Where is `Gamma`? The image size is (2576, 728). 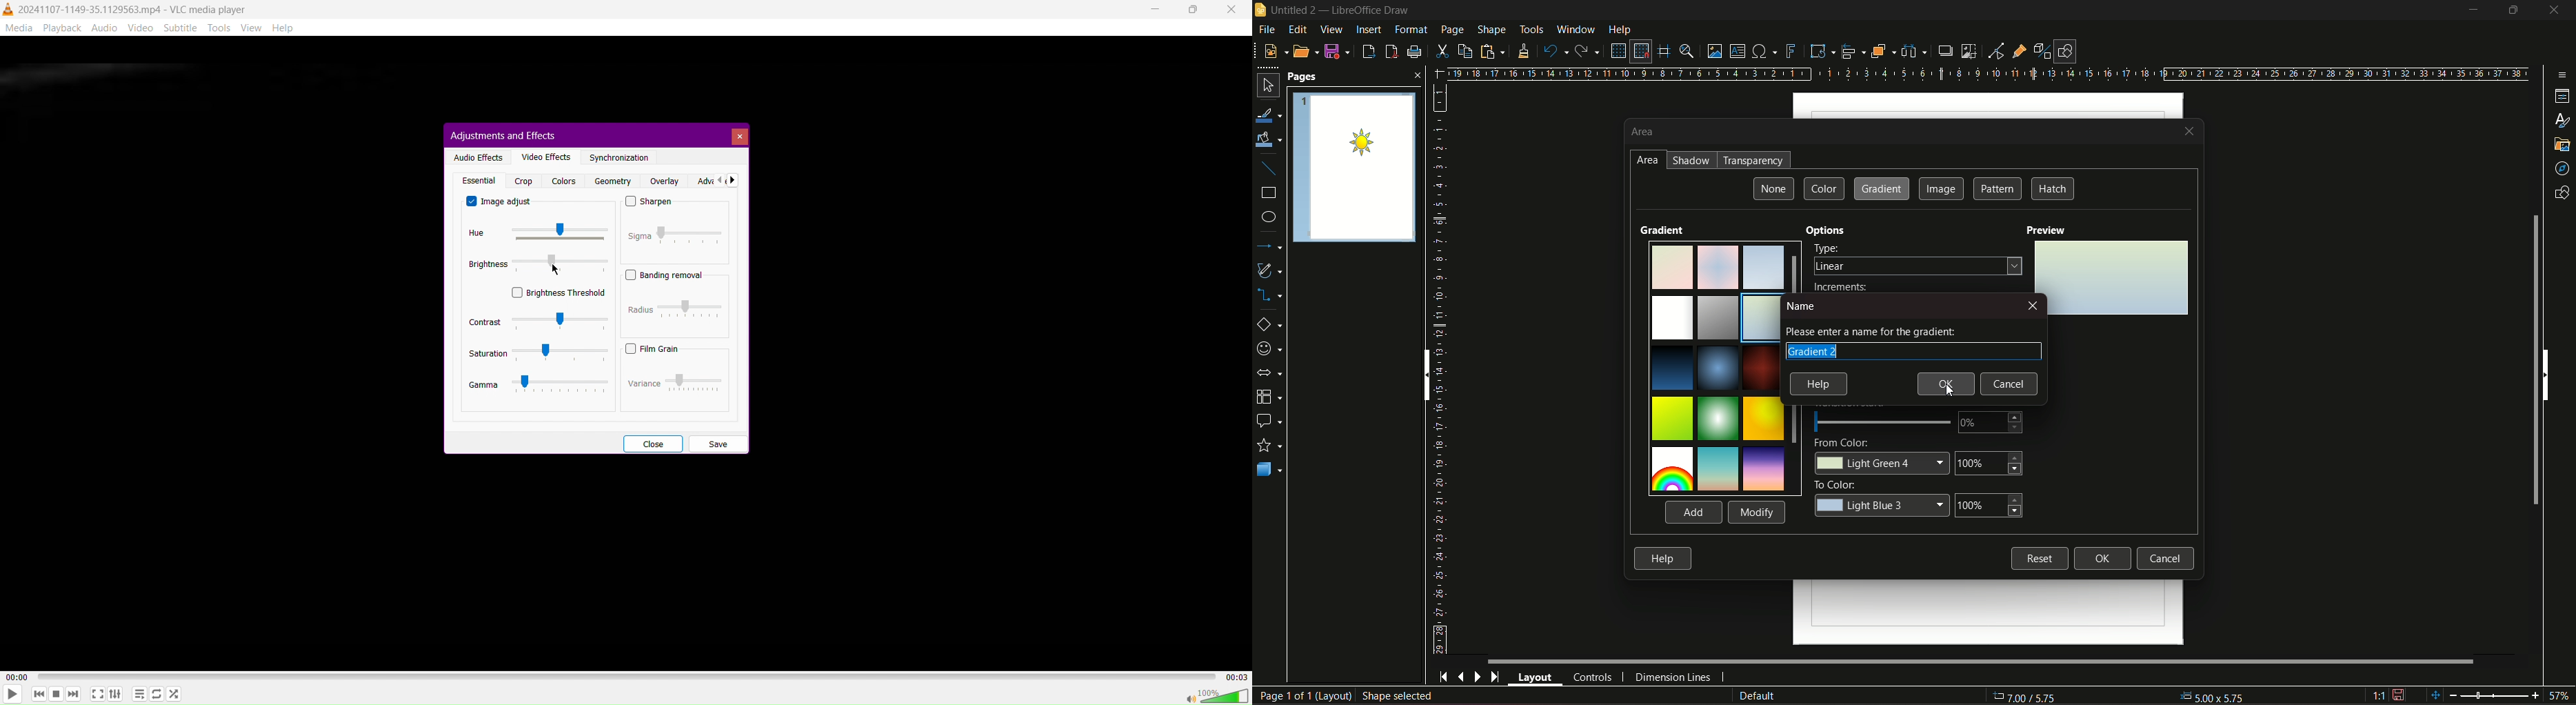
Gamma is located at coordinates (540, 384).